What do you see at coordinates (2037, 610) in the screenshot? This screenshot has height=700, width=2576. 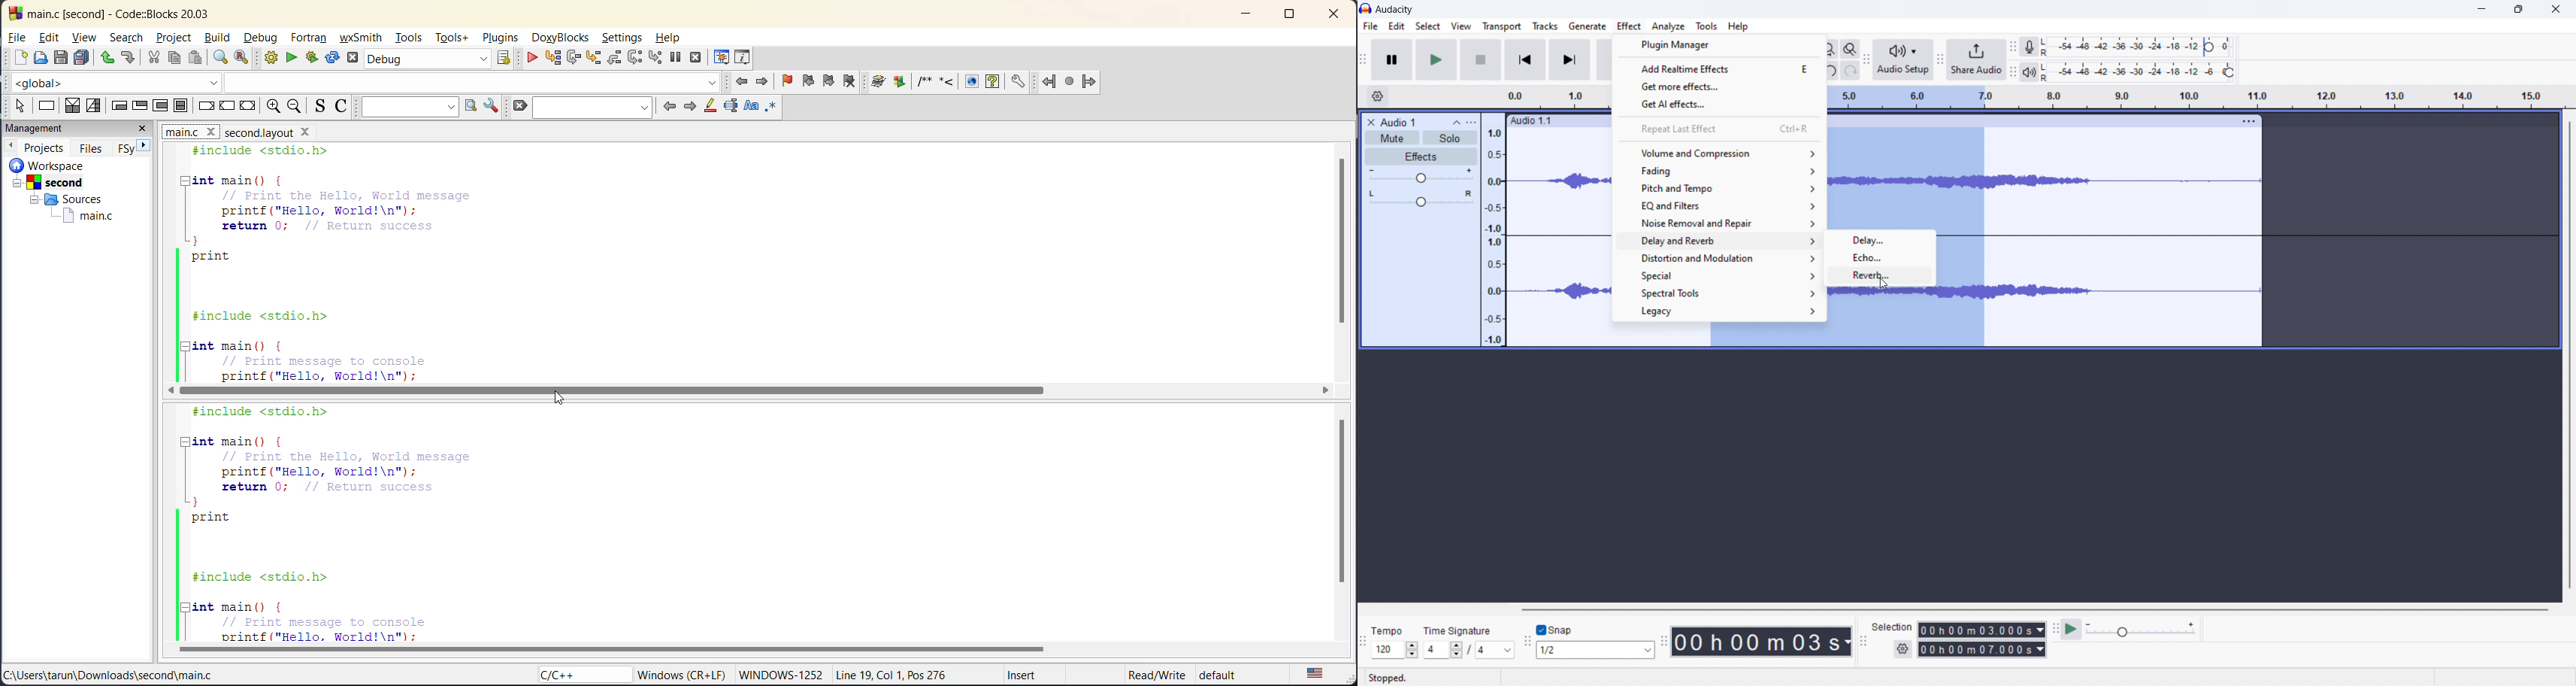 I see `horizontal scrollbar` at bounding box center [2037, 610].